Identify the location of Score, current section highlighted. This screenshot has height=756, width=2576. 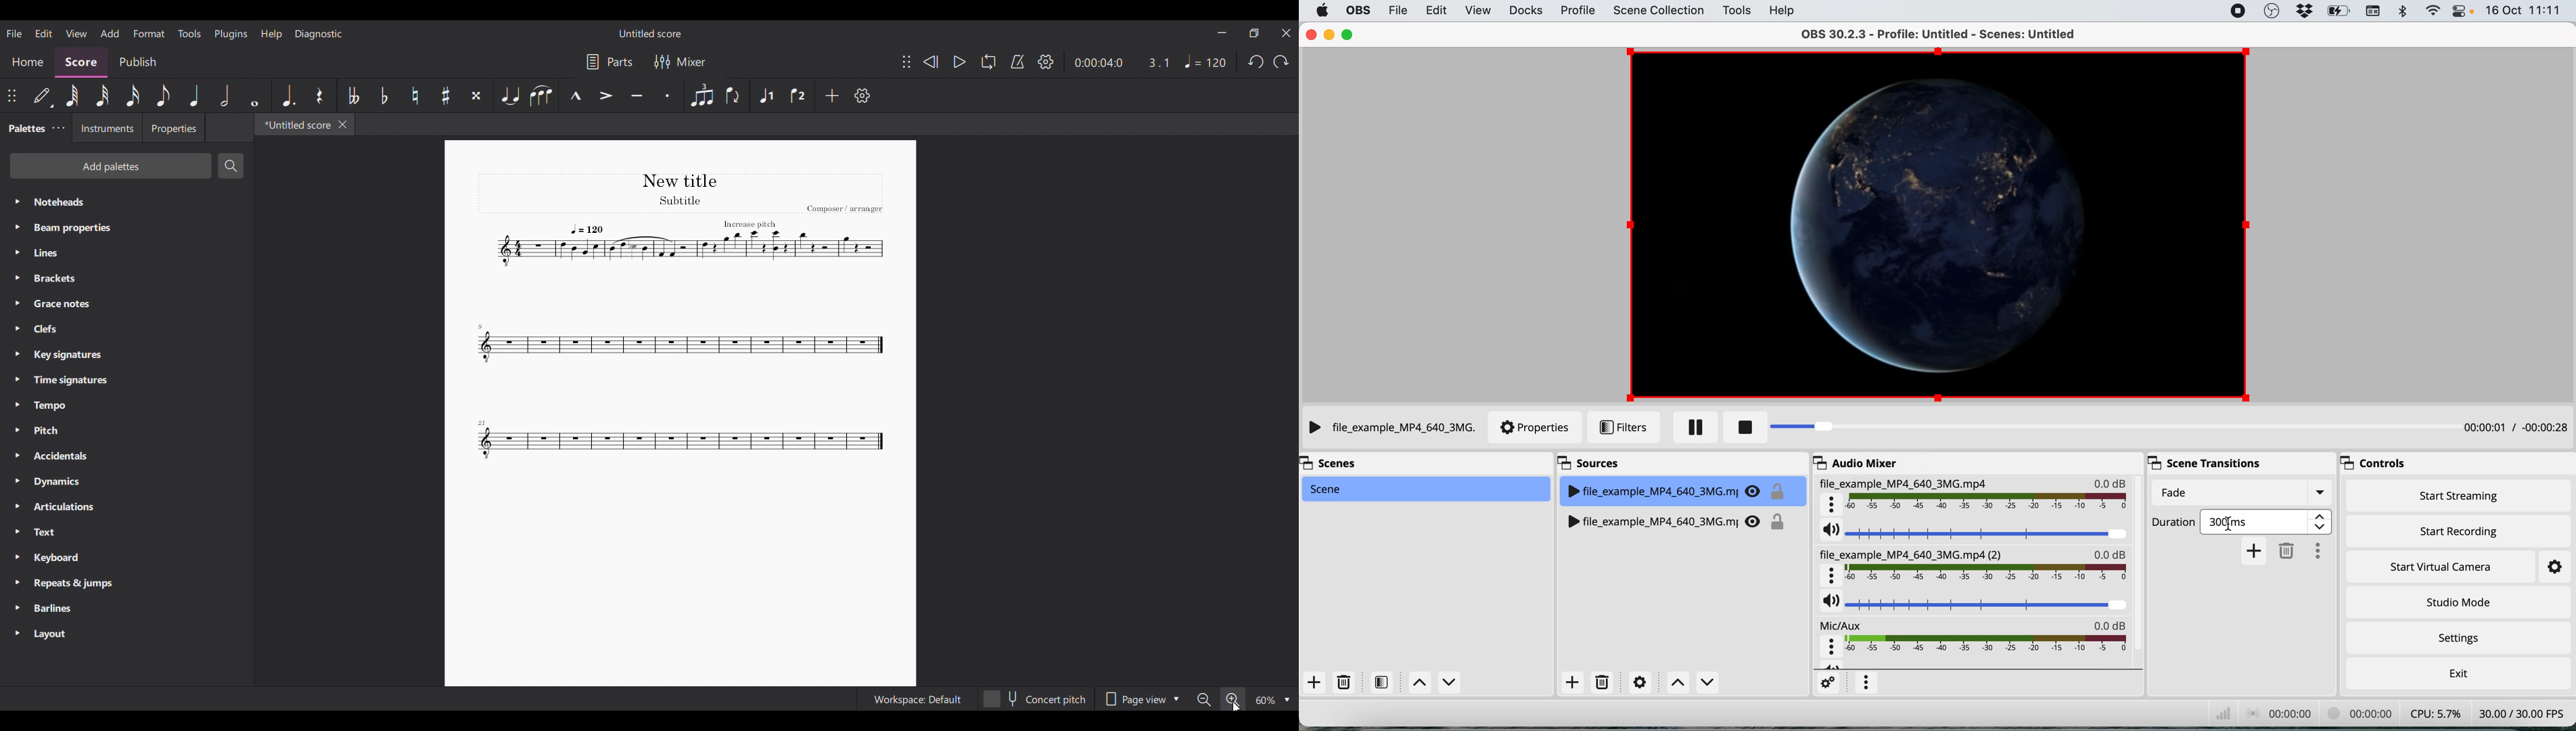
(81, 63).